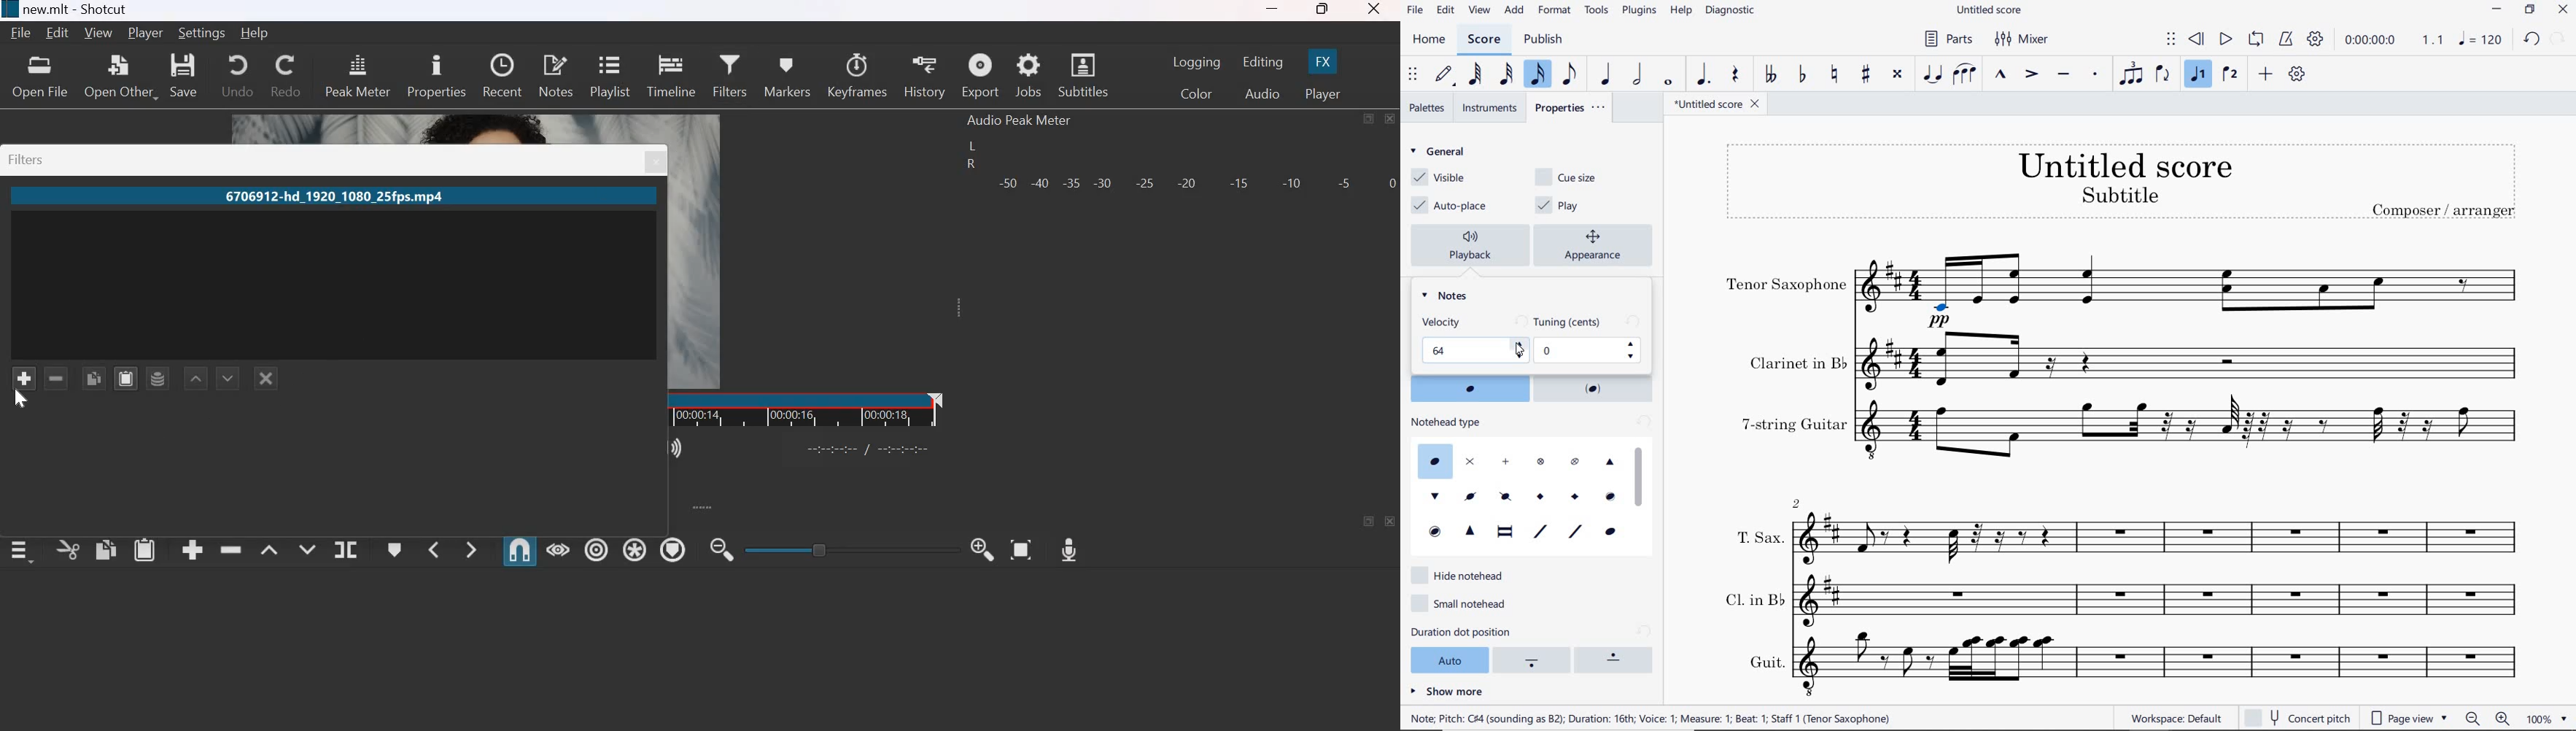 This screenshot has height=756, width=2576. What do you see at coordinates (1773, 72) in the screenshot?
I see `TOGGLE DOUBLE-FLAT` at bounding box center [1773, 72].